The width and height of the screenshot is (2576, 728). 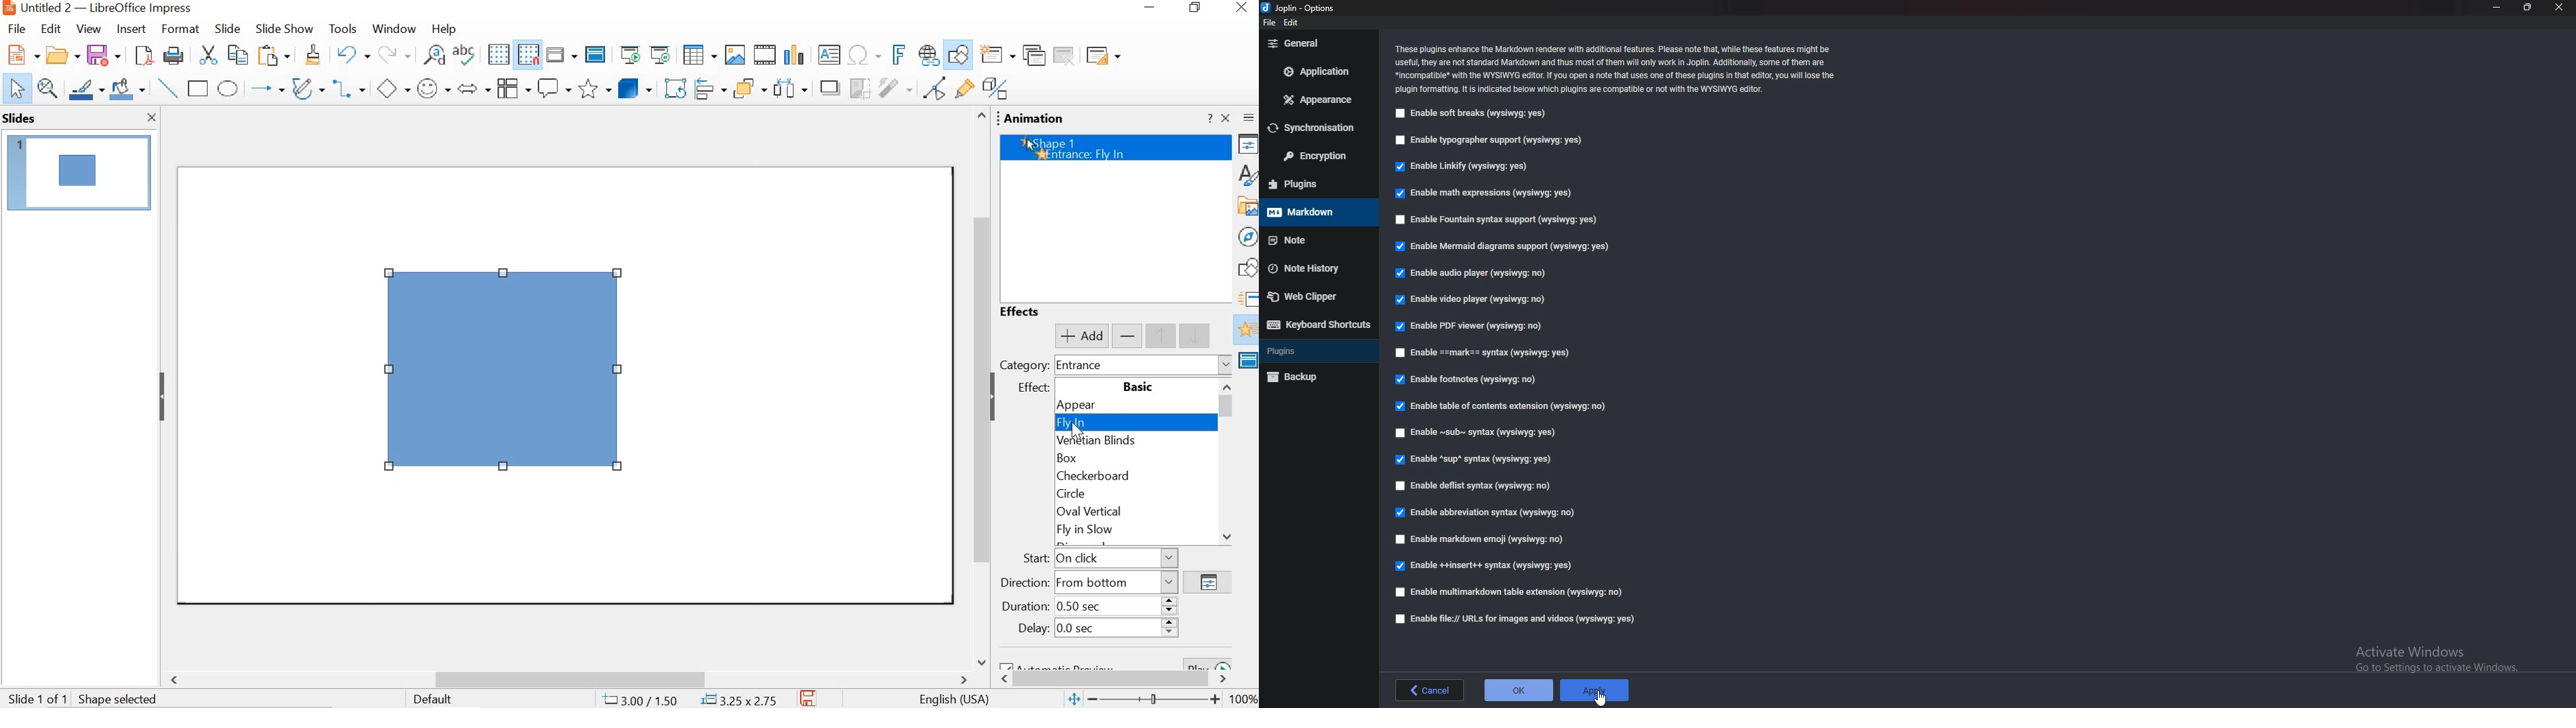 I want to click on object animated, so click(x=76, y=171).